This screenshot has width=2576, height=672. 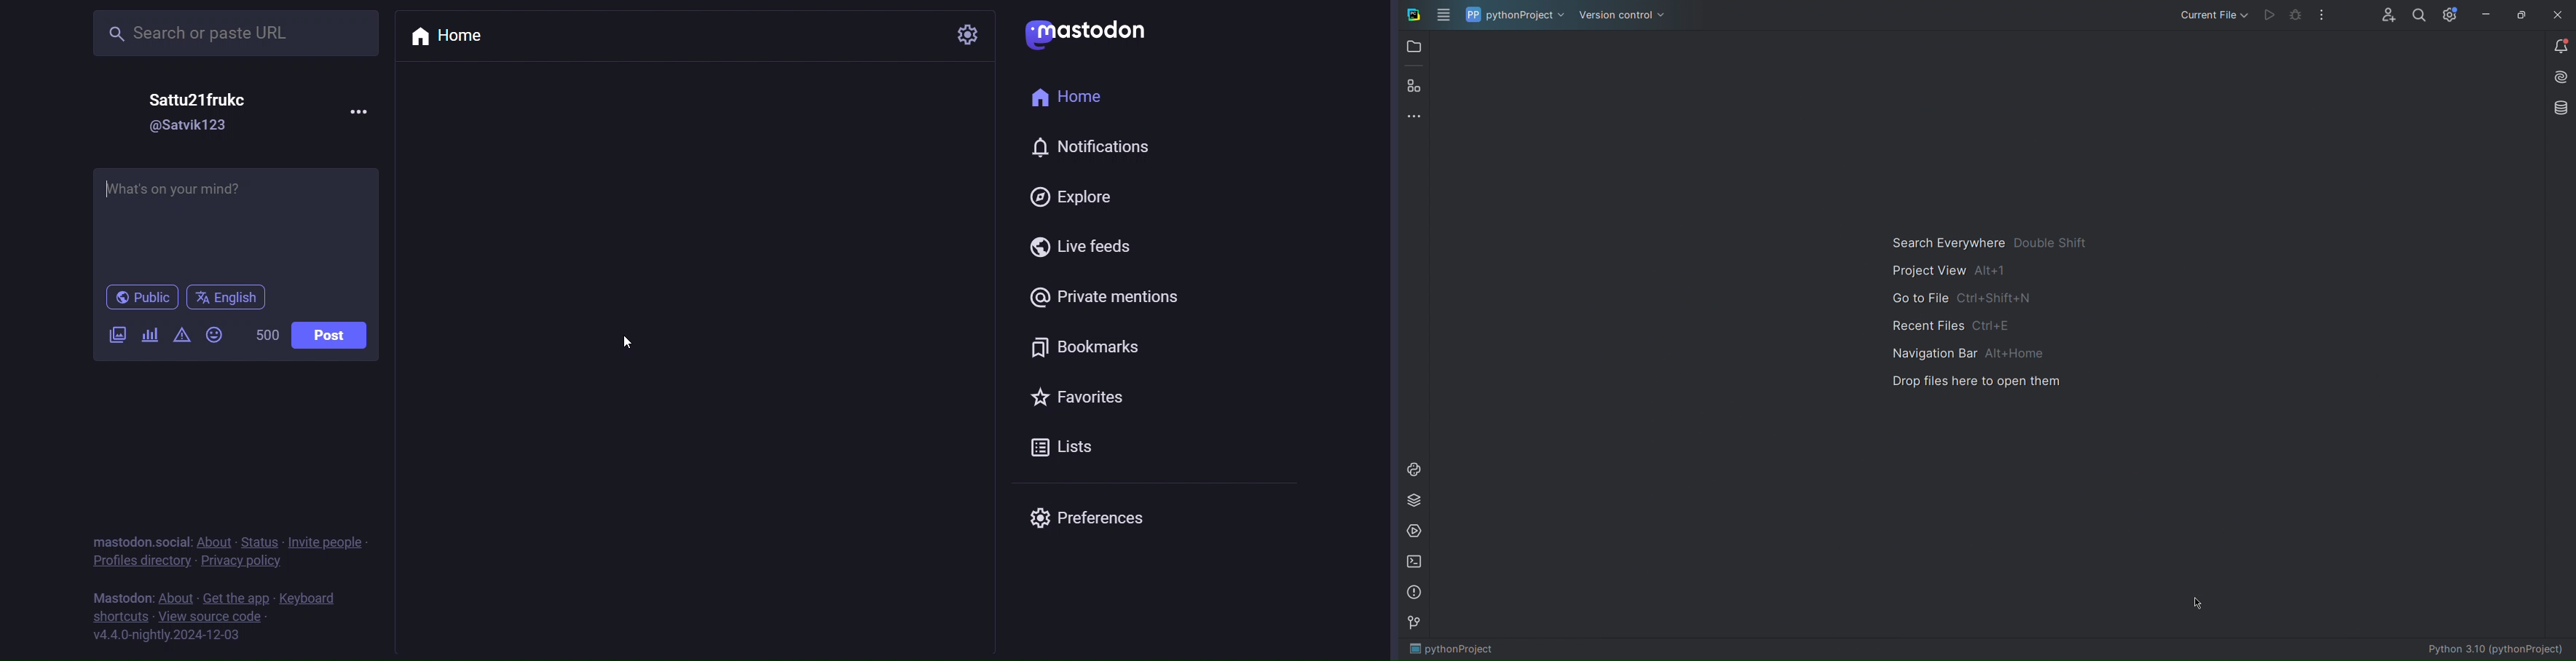 What do you see at coordinates (234, 34) in the screenshot?
I see `search` at bounding box center [234, 34].